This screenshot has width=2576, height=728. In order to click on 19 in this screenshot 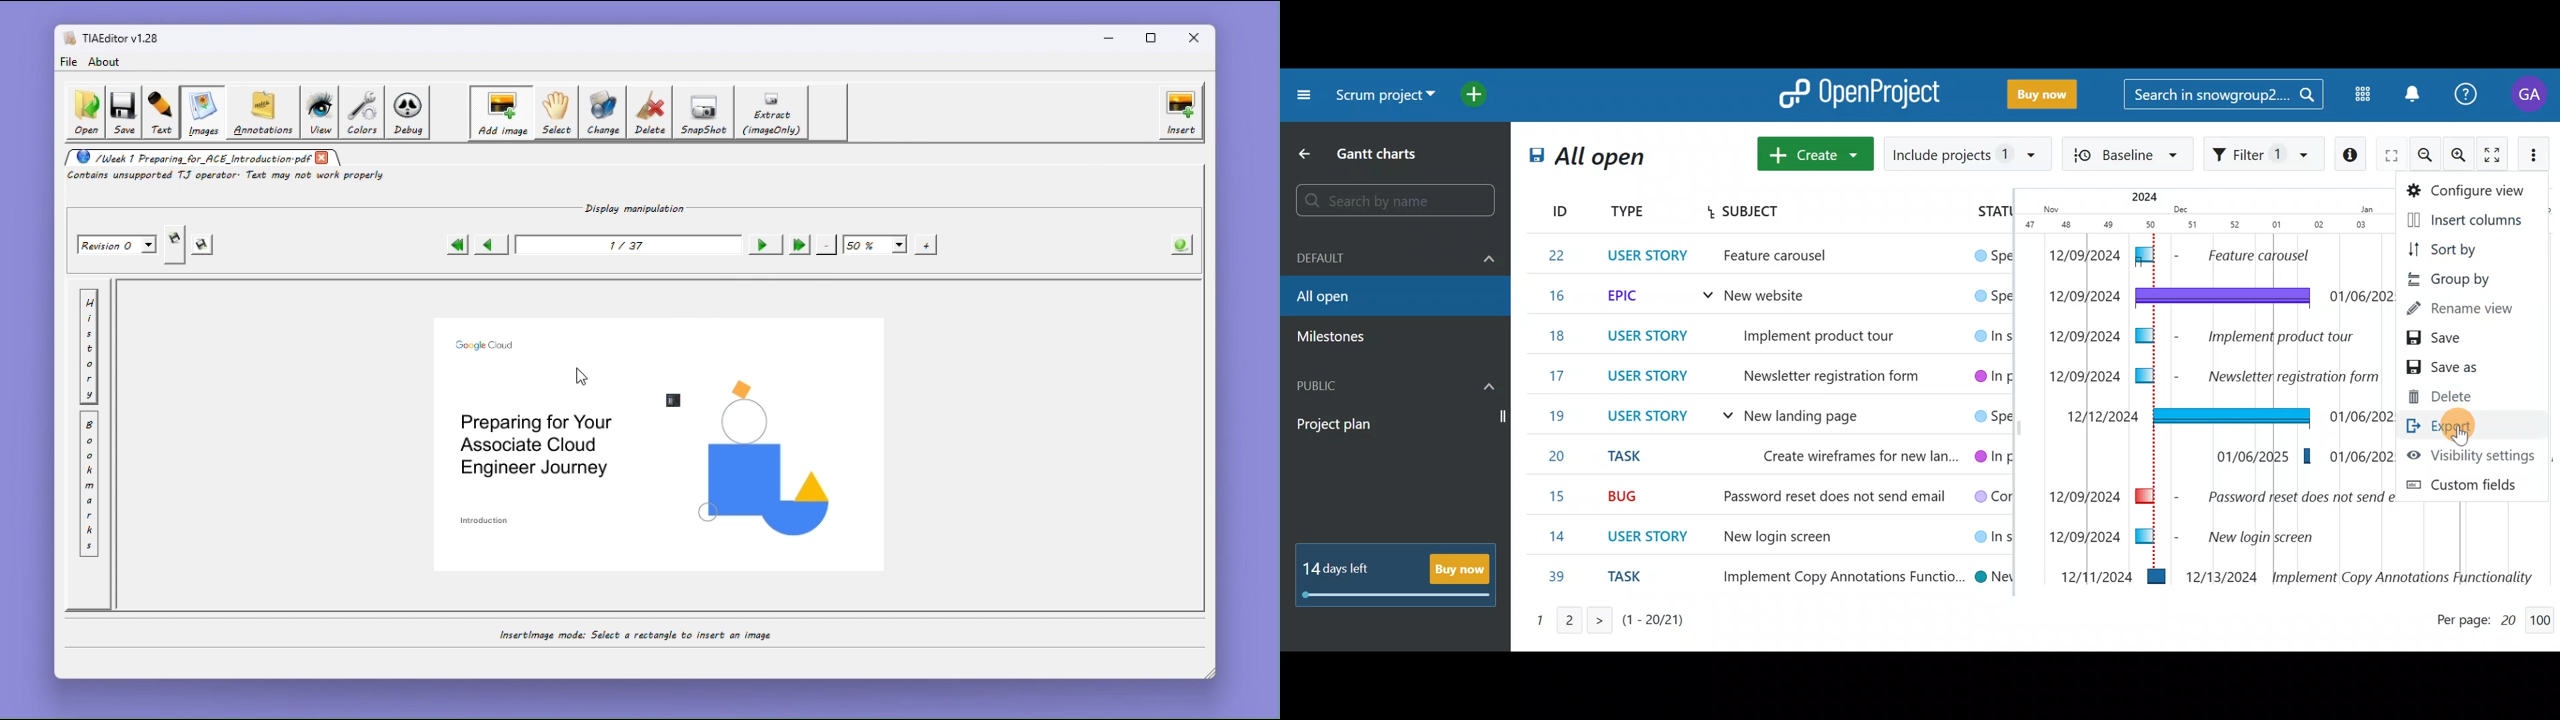, I will do `click(1559, 415)`.